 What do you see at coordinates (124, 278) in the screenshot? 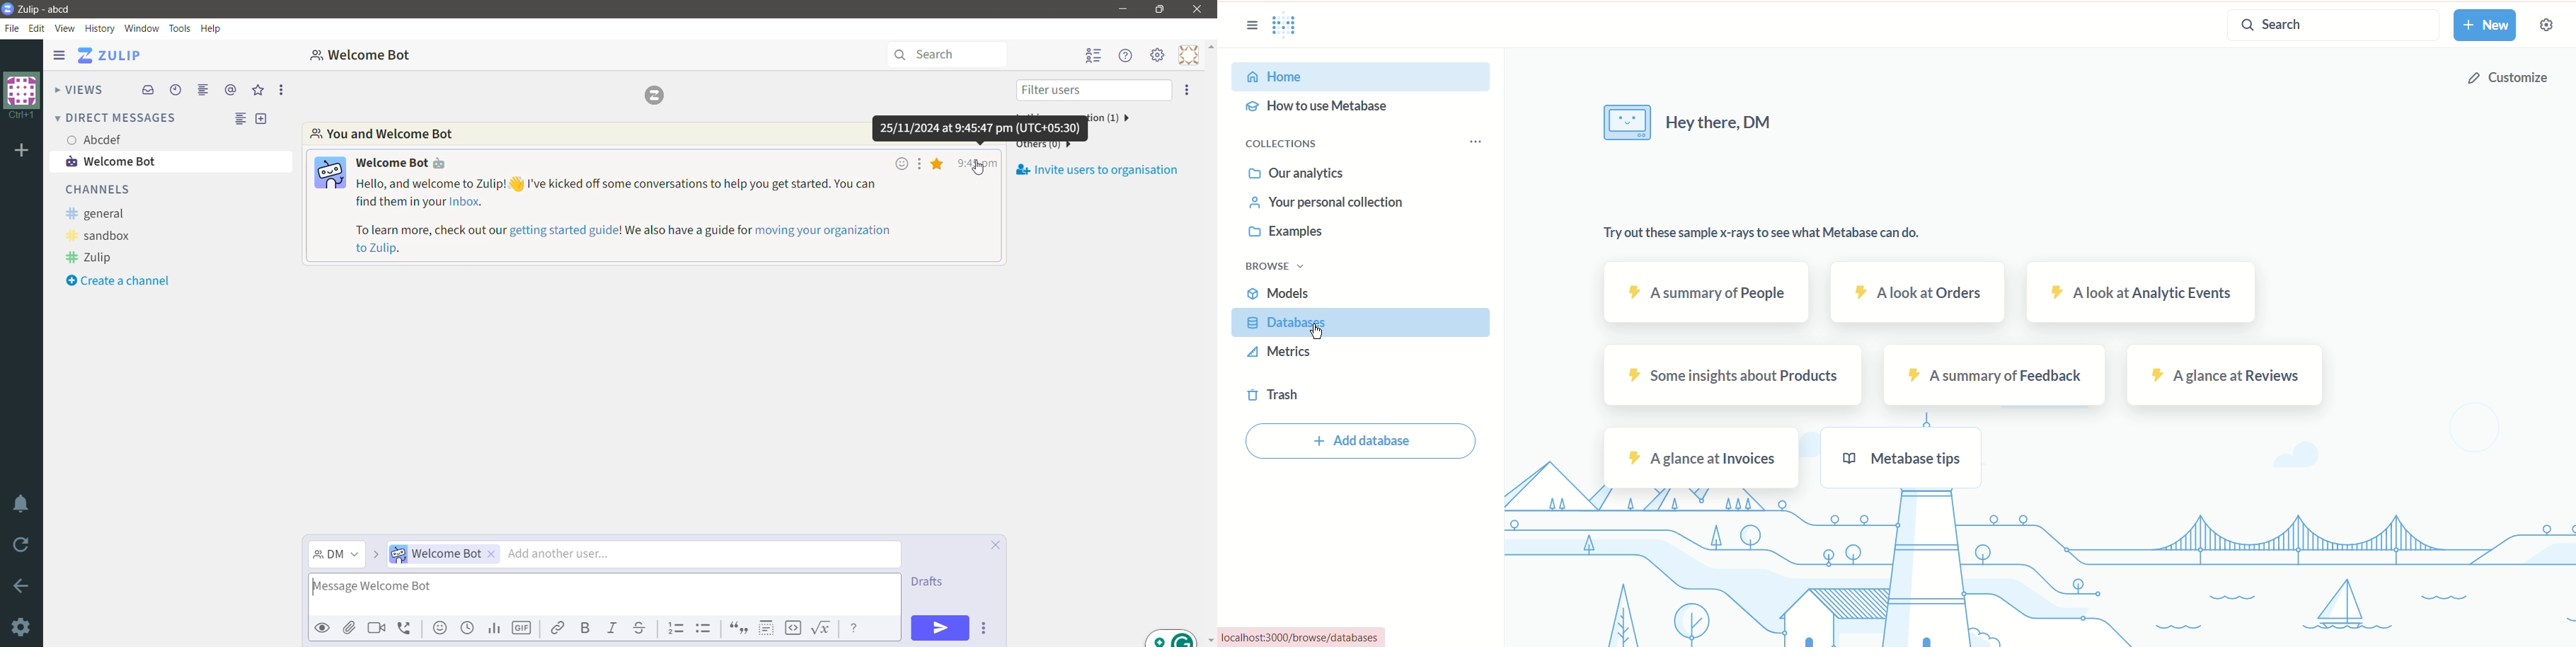
I see `Create a Channel` at bounding box center [124, 278].